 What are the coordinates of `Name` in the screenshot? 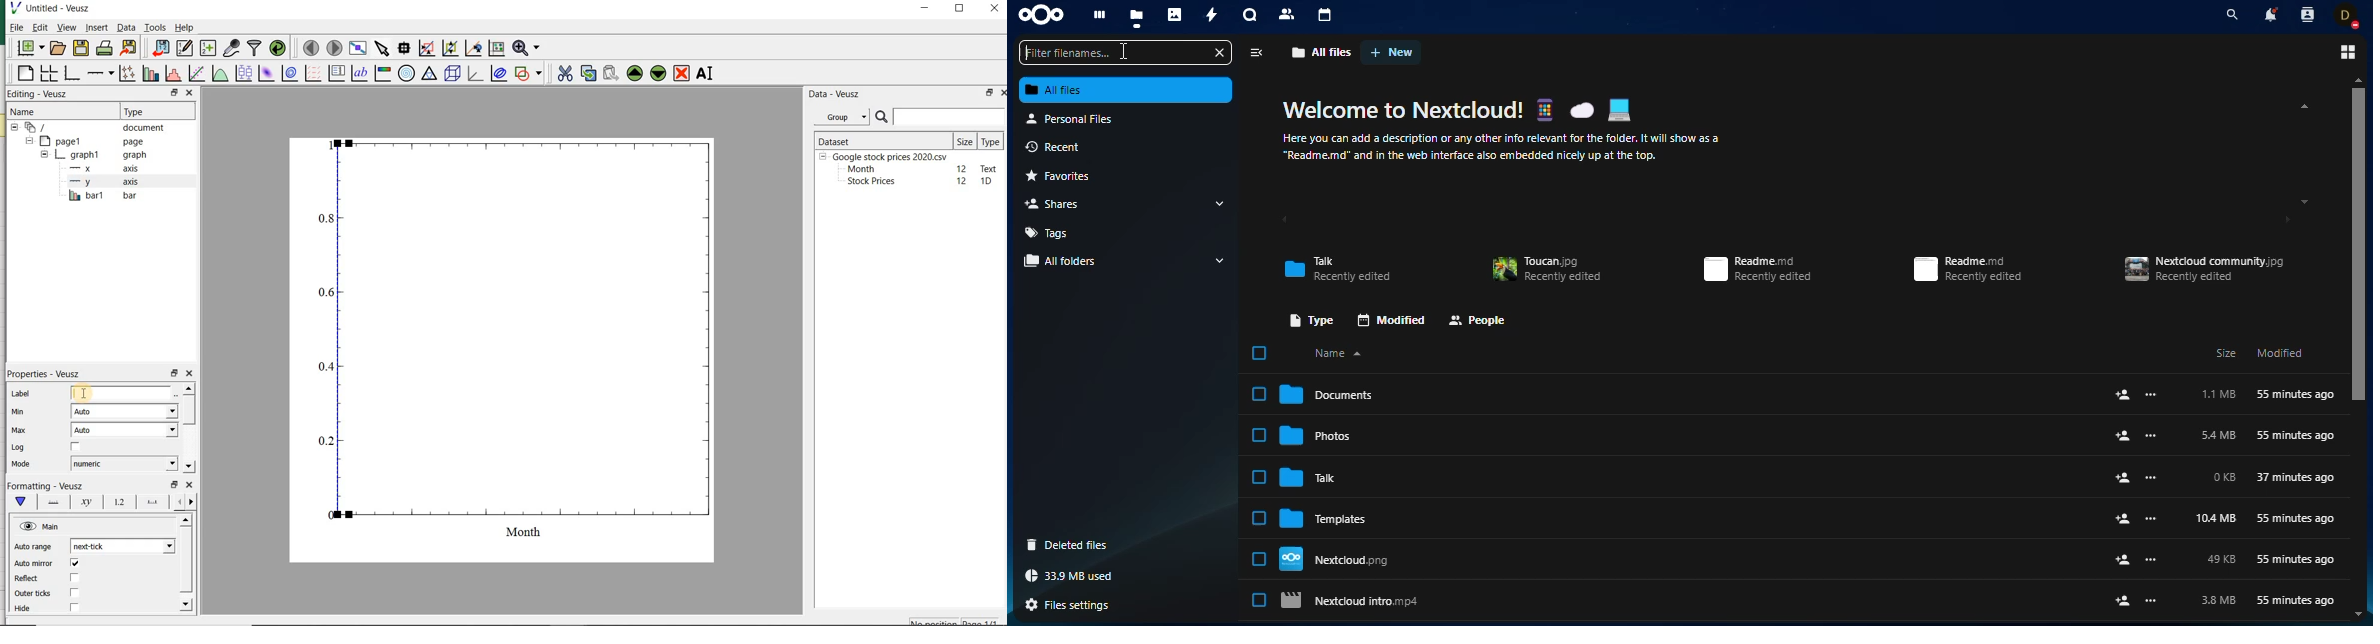 It's located at (31, 112).